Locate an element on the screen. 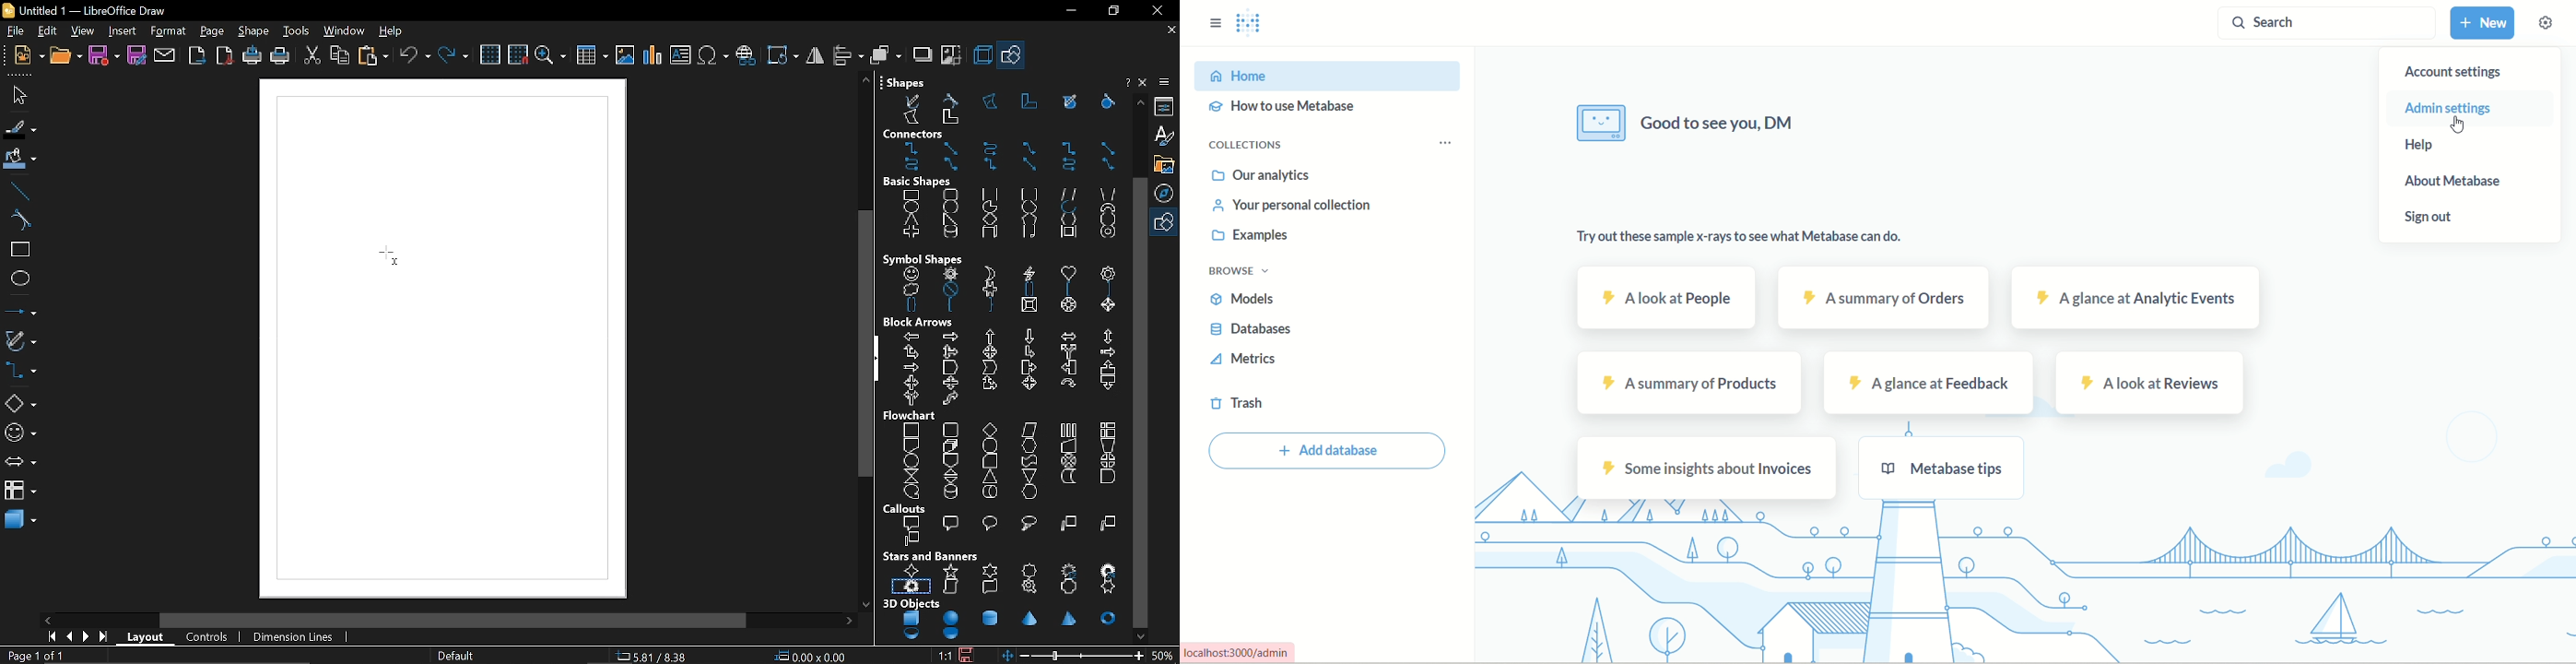  curves and polygons is located at coordinates (19, 342).